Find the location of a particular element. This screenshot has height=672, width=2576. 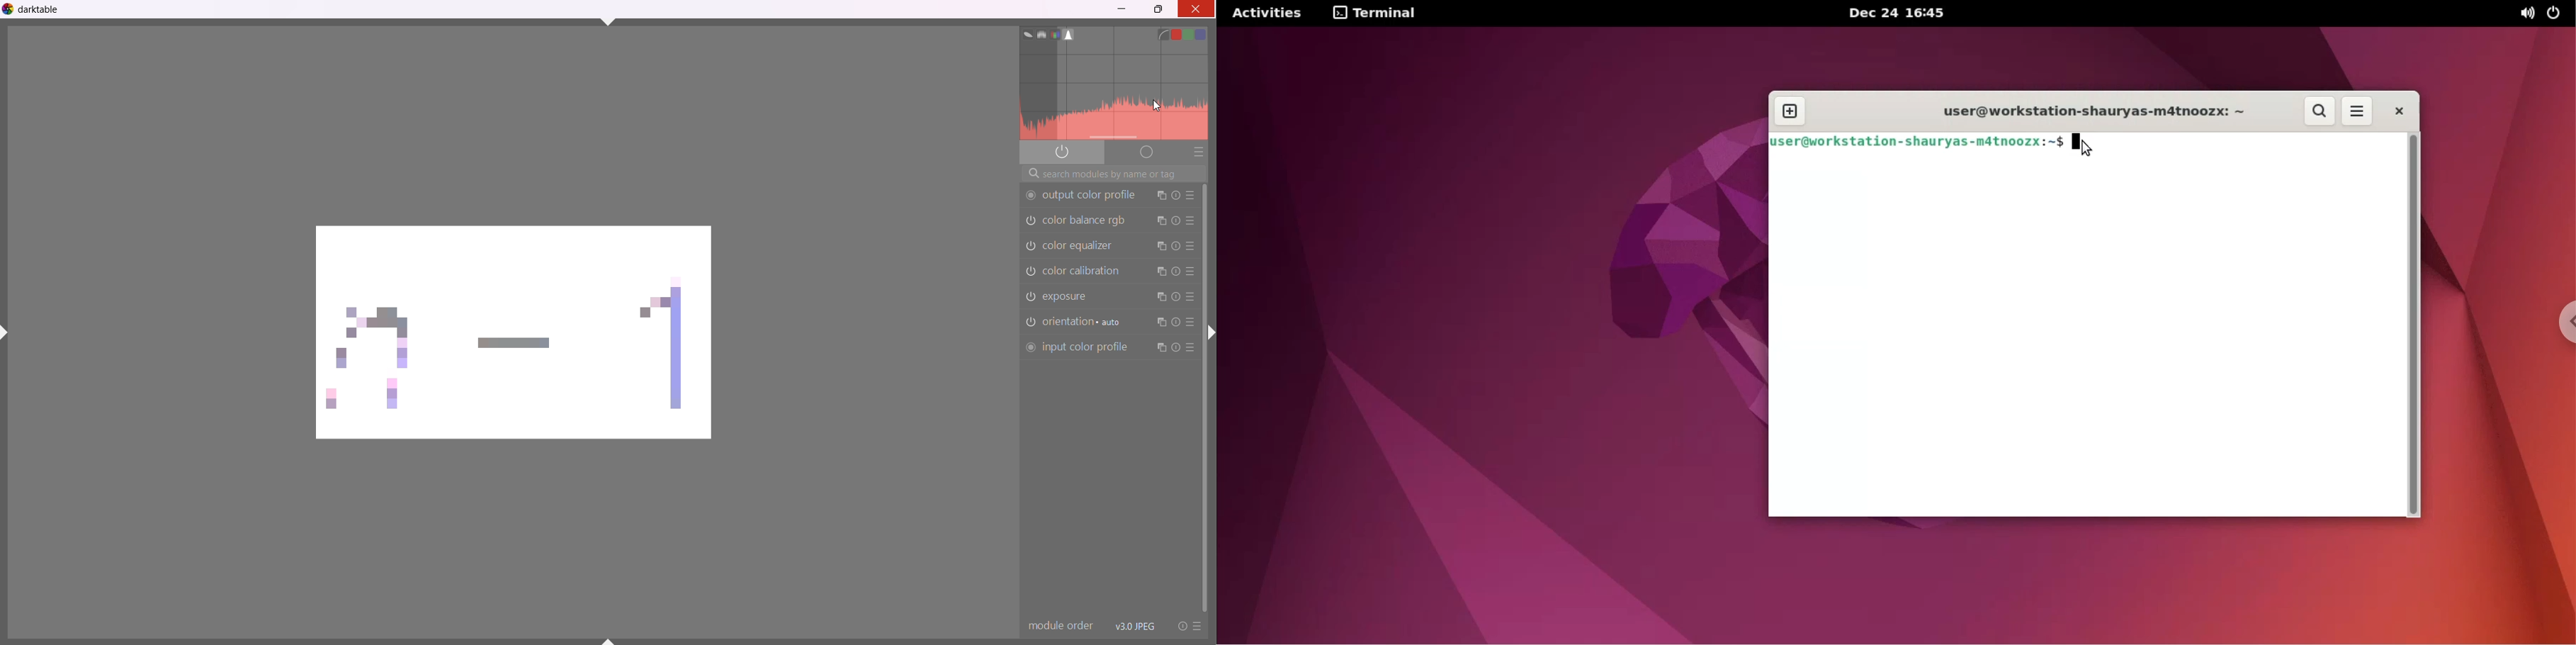

maximize is located at coordinates (1160, 11).